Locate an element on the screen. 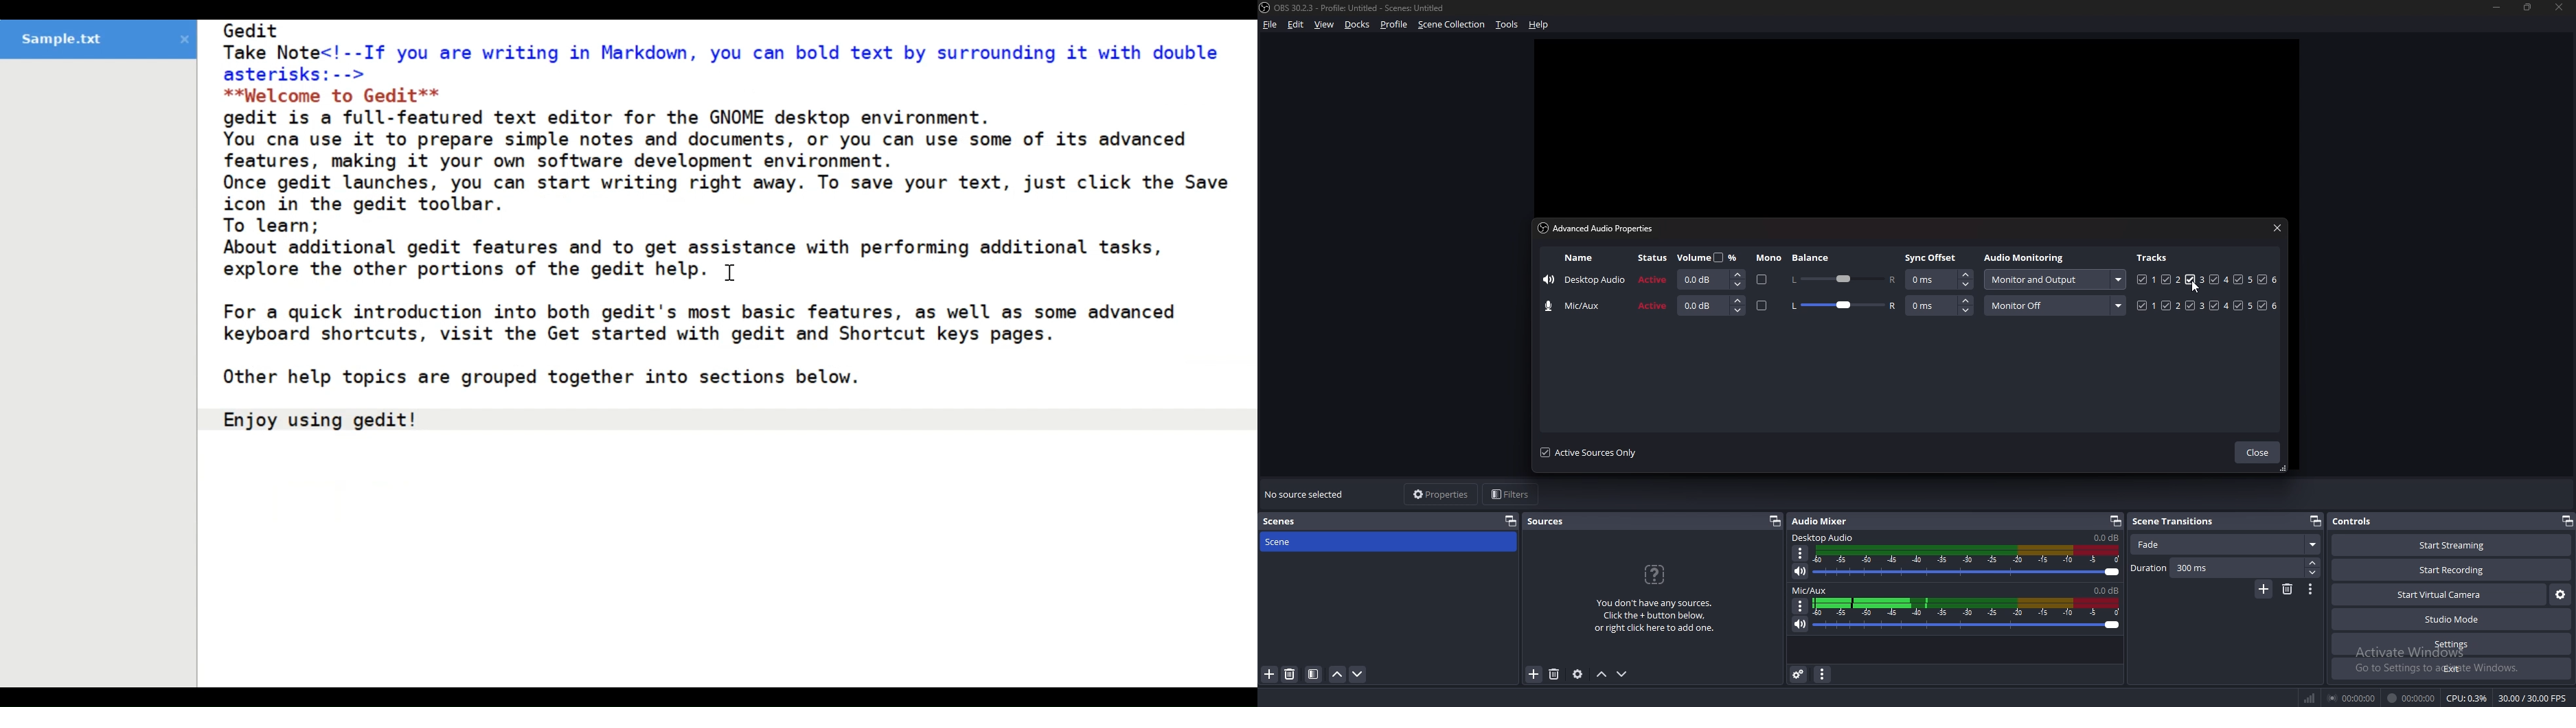 This screenshot has height=728, width=2576. sources is located at coordinates (1551, 522).